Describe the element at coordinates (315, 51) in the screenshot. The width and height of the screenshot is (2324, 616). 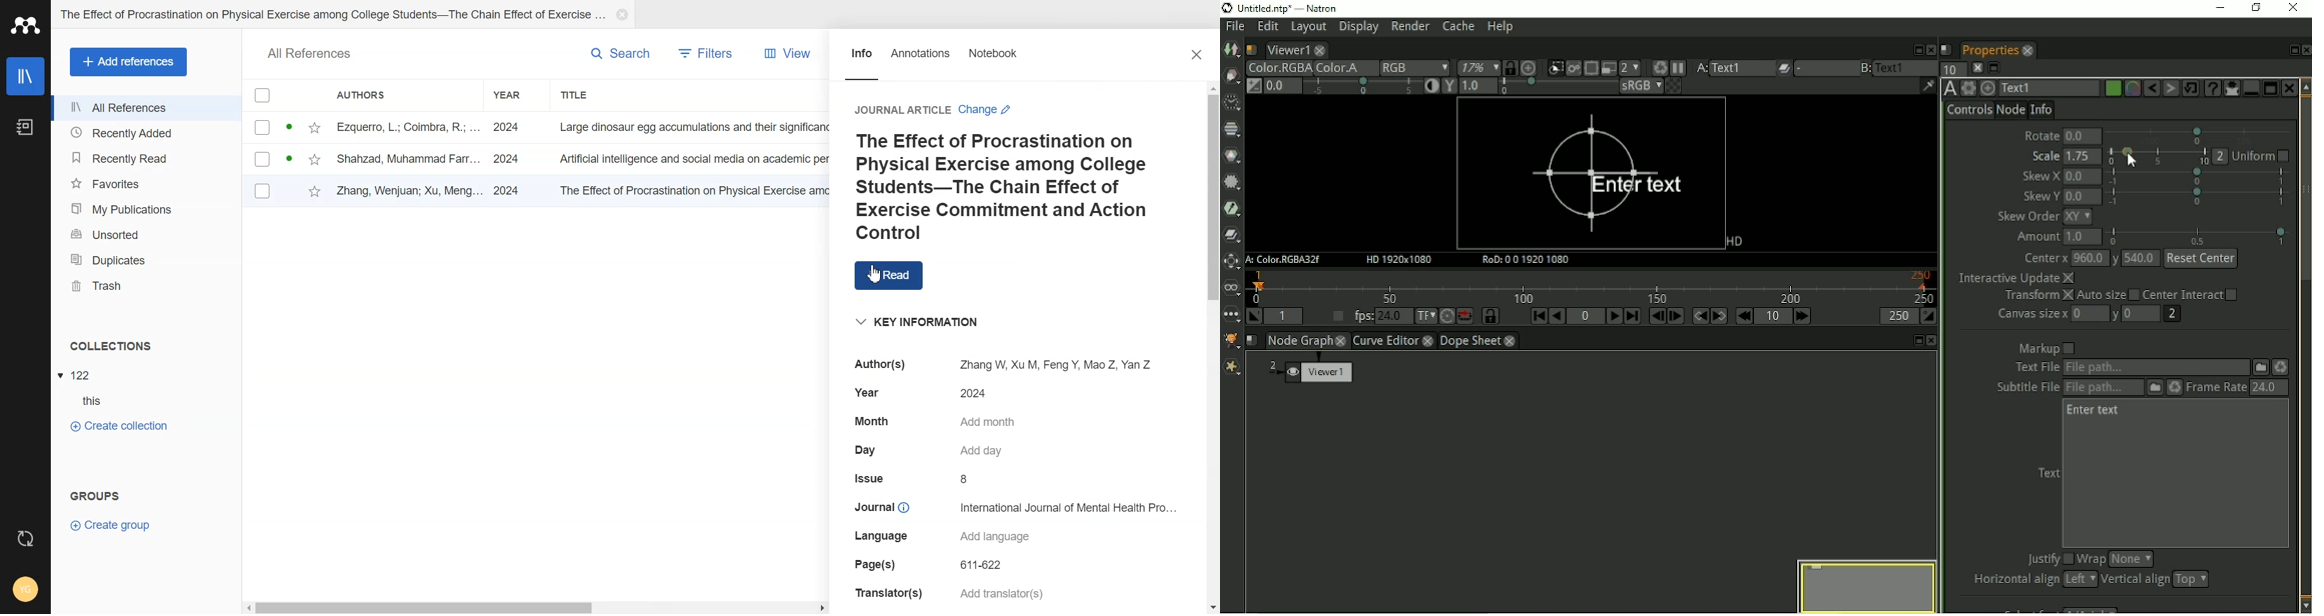
I see `All References` at that location.